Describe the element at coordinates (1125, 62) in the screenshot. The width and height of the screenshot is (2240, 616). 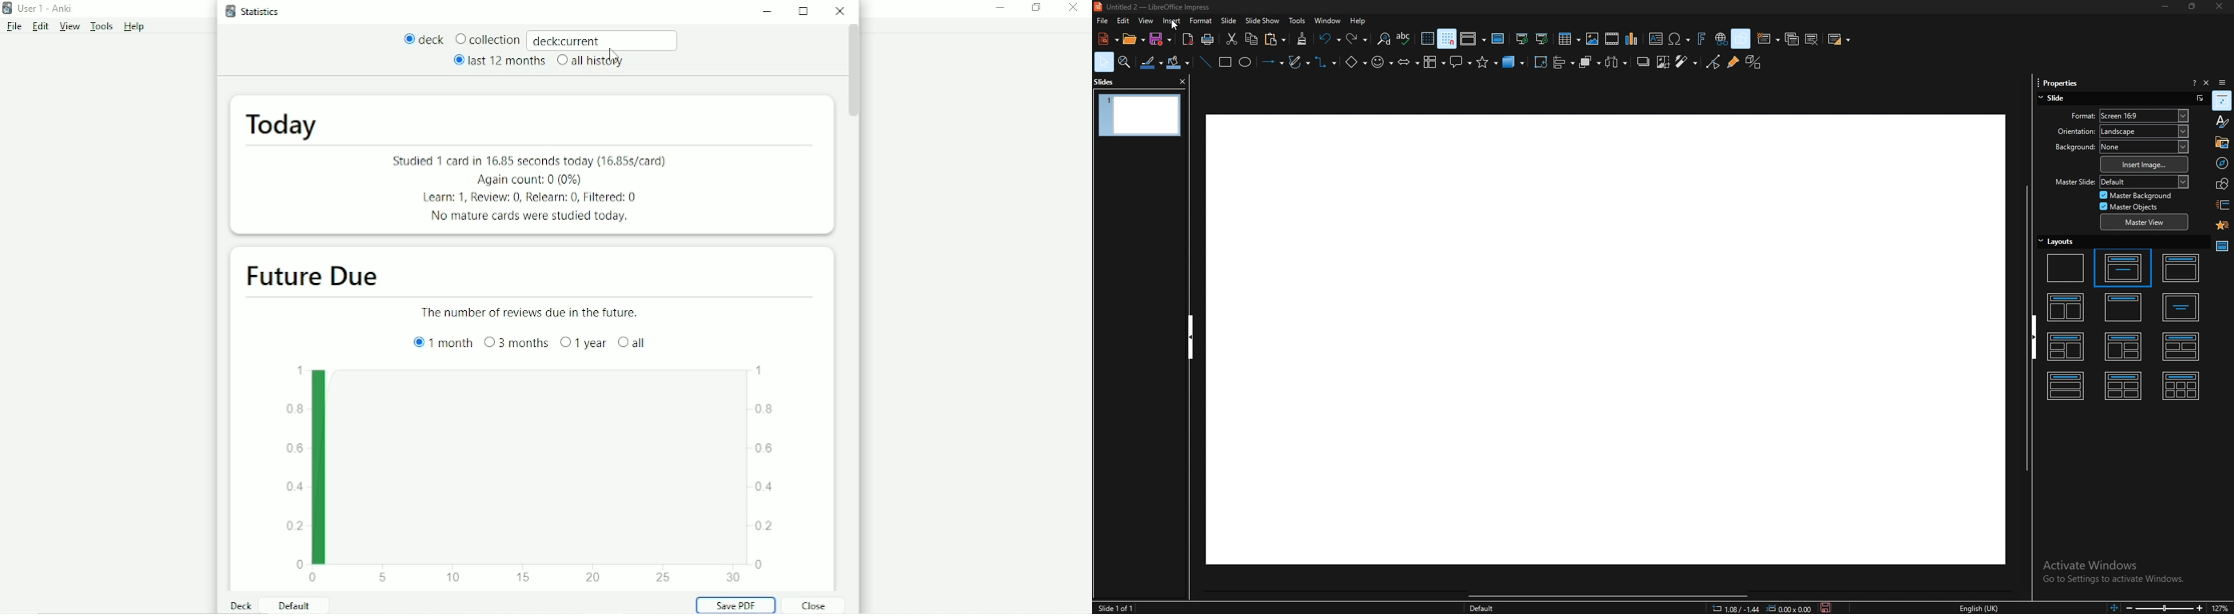
I see `zoom and pan` at that location.